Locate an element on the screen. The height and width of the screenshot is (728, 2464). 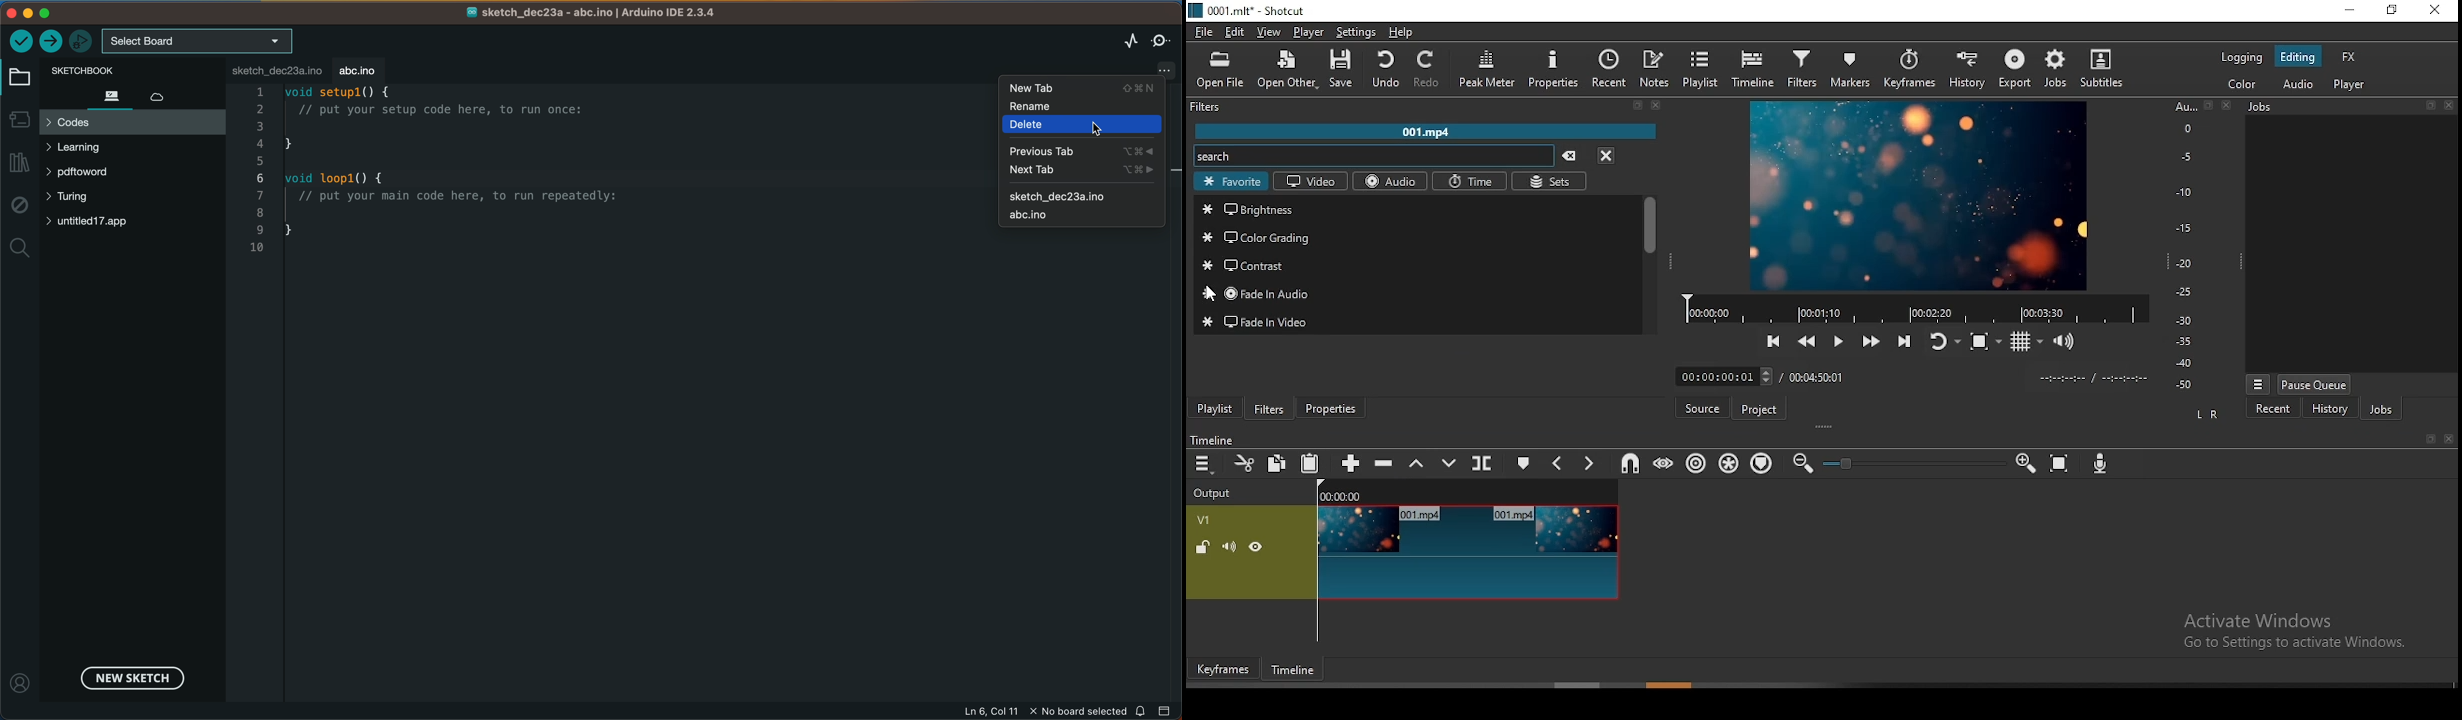
scale is located at coordinates (2189, 247).